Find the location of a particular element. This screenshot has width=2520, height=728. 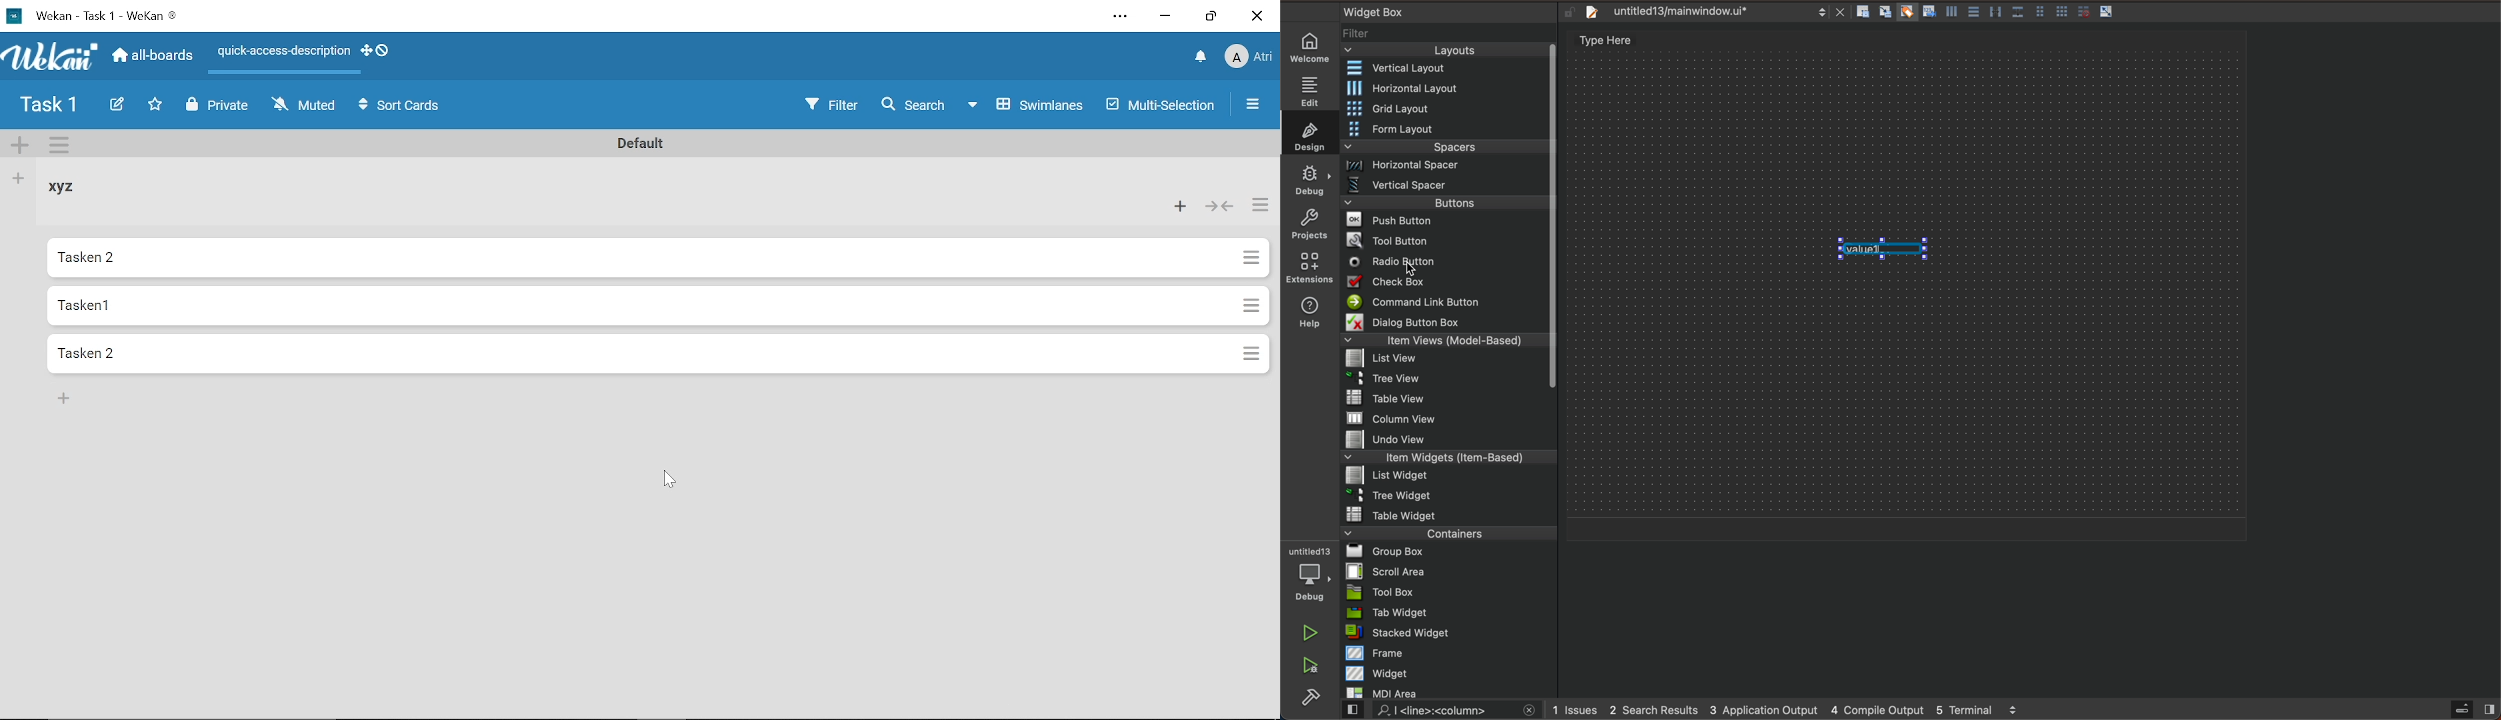

item views is located at coordinates (1443, 342).